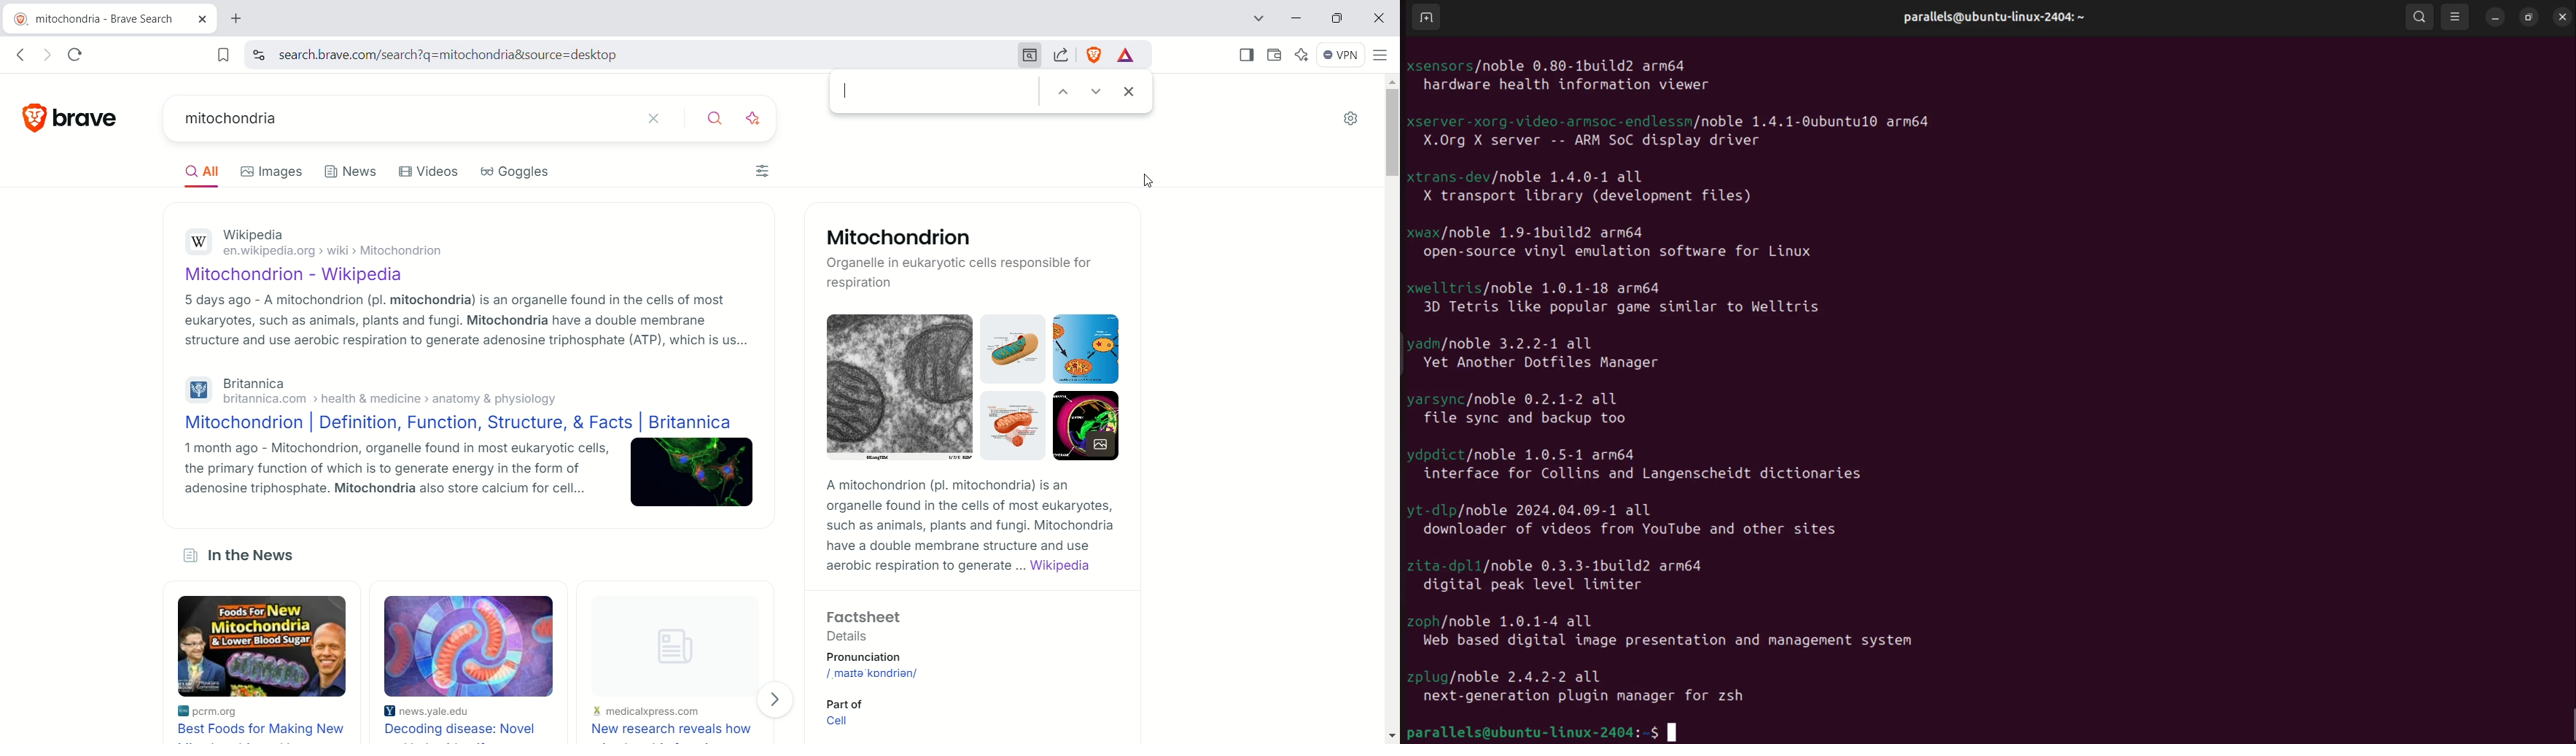 This screenshot has height=756, width=2576. What do you see at coordinates (861, 721) in the screenshot?
I see `Cell` at bounding box center [861, 721].